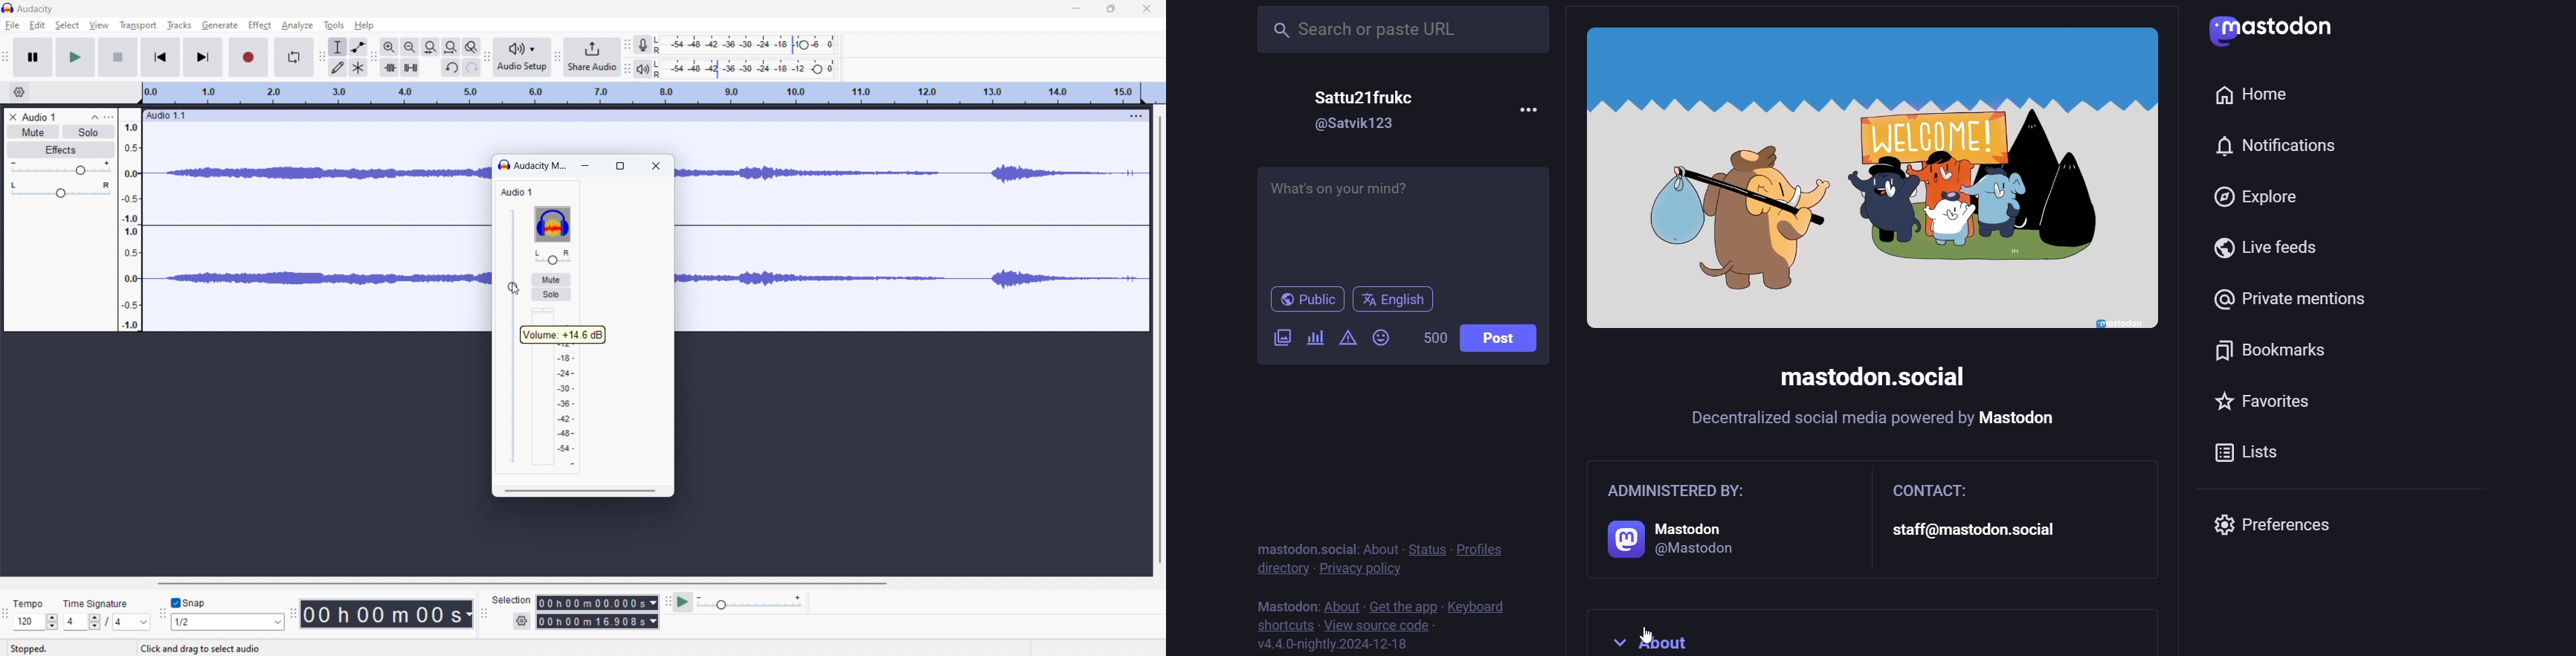  What do you see at coordinates (220, 25) in the screenshot?
I see `generate` at bounding box center [220, 25].